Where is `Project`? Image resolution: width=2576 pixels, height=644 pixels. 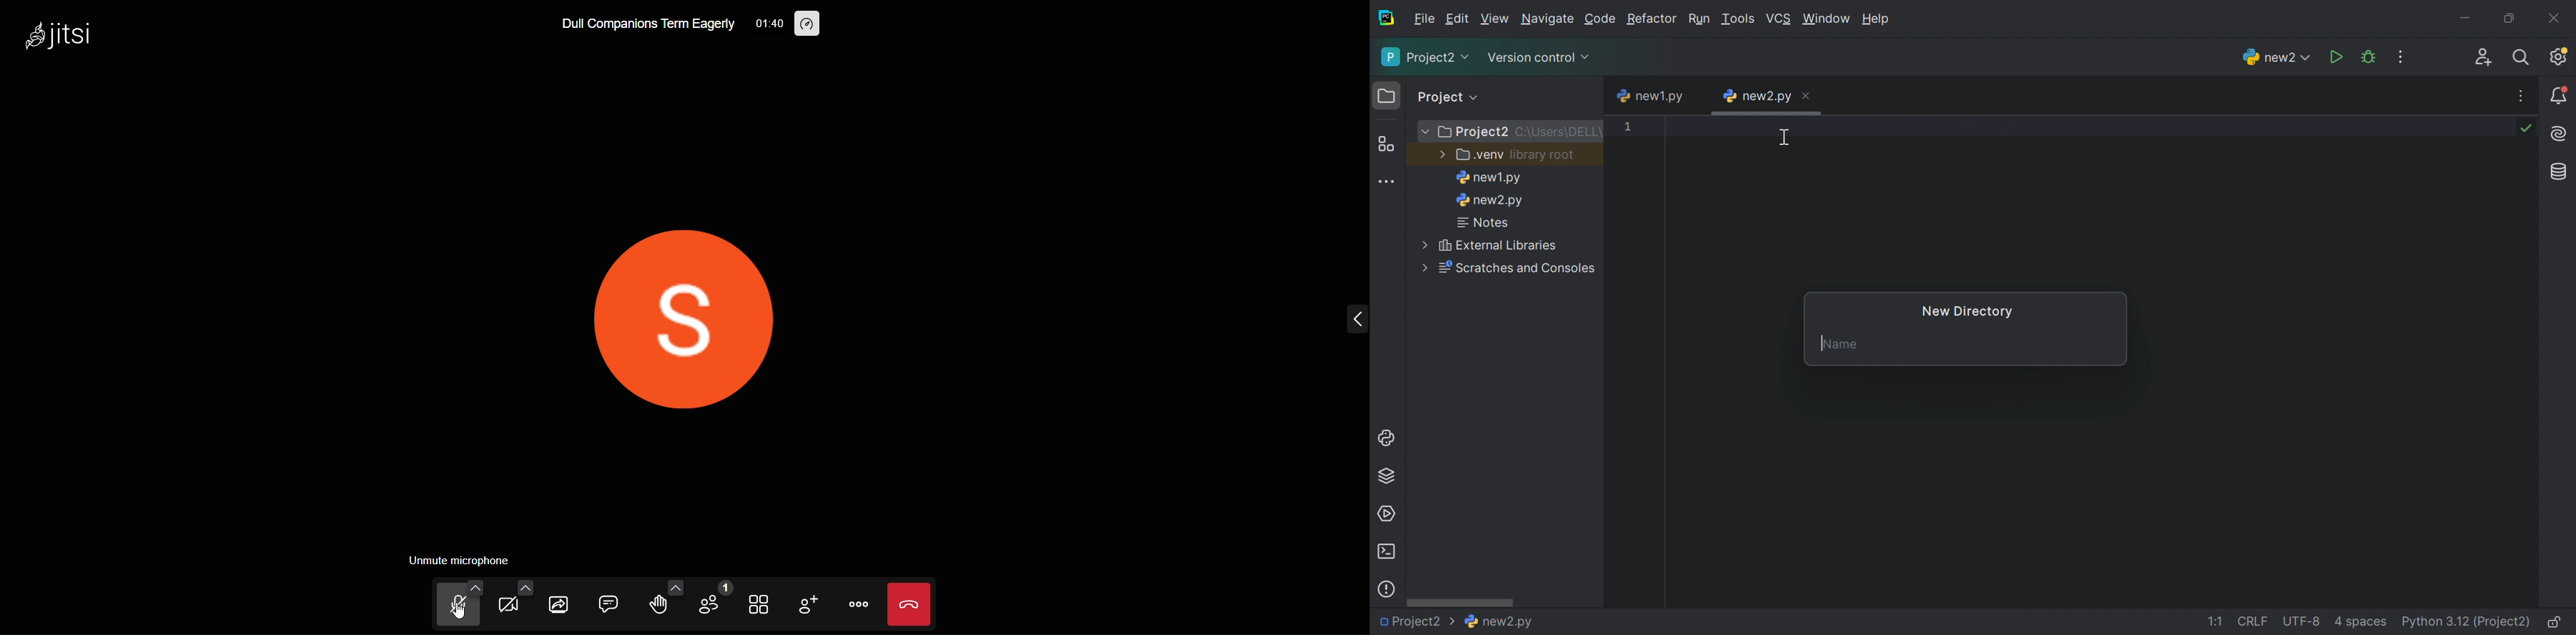
Project is located at coordinates (1449, 96).